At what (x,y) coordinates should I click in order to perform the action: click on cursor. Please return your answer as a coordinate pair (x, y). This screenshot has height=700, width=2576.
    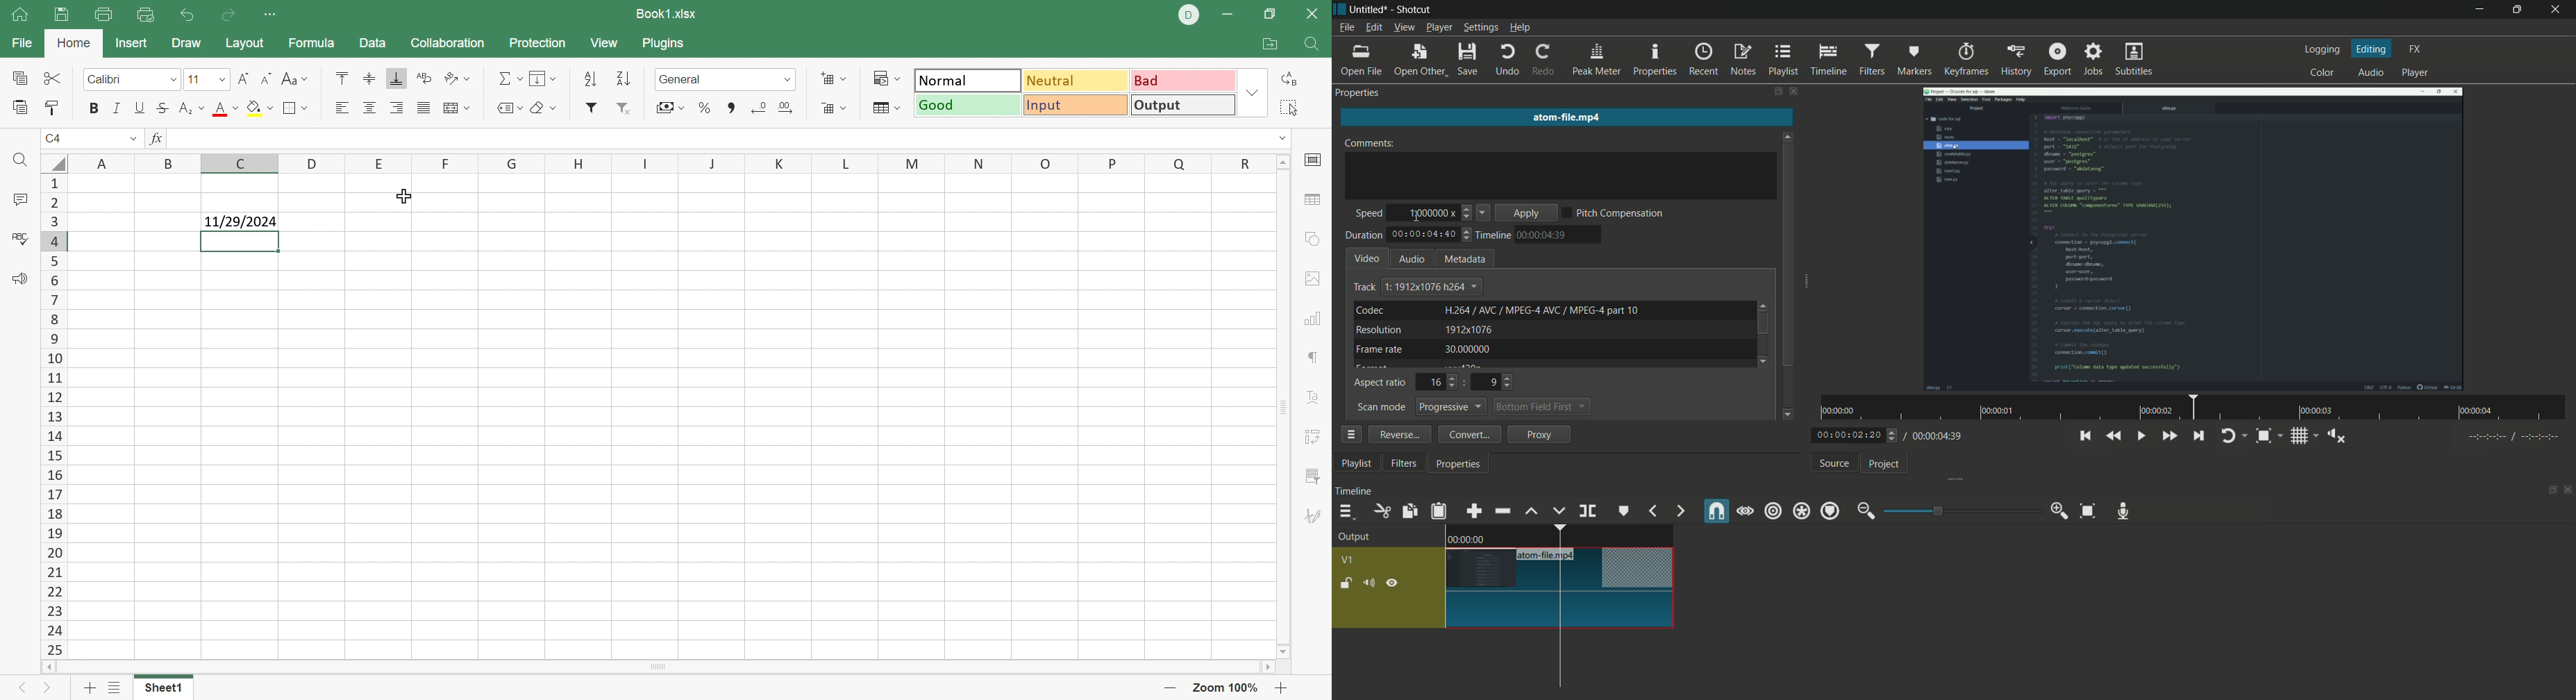
    Looking at the image, I should click on (1547, 597).